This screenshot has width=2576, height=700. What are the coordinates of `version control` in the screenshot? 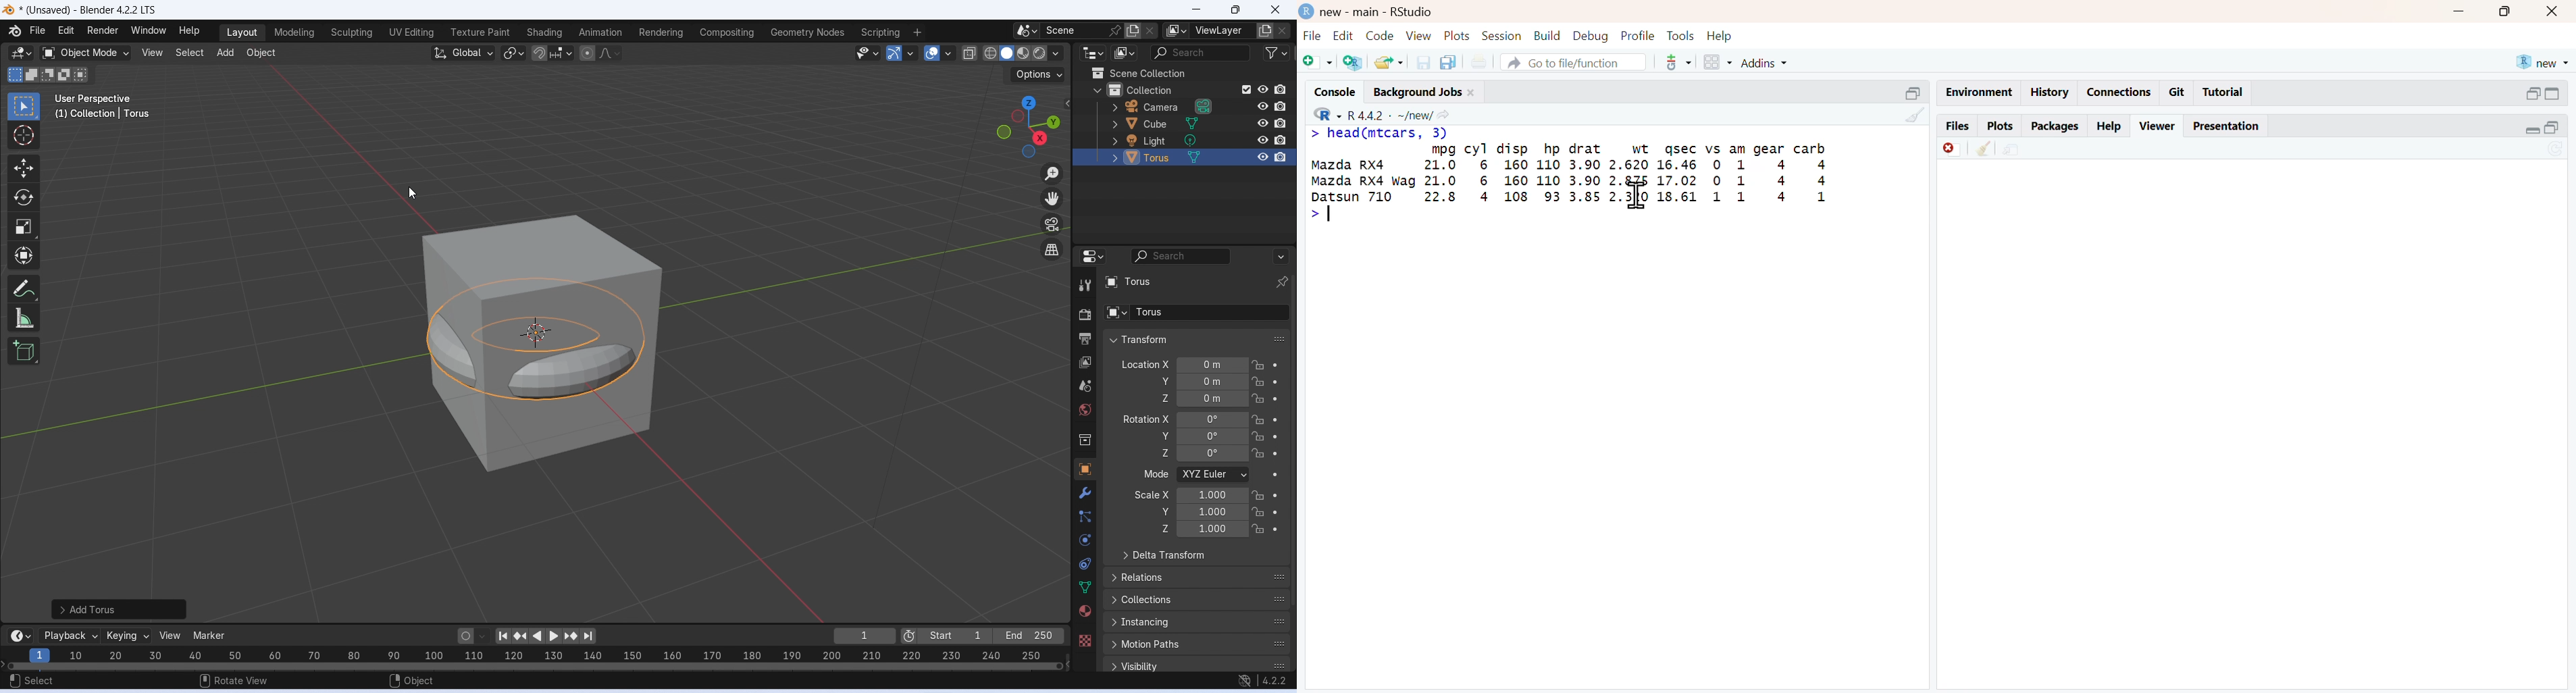 It's located at (1675, 62).